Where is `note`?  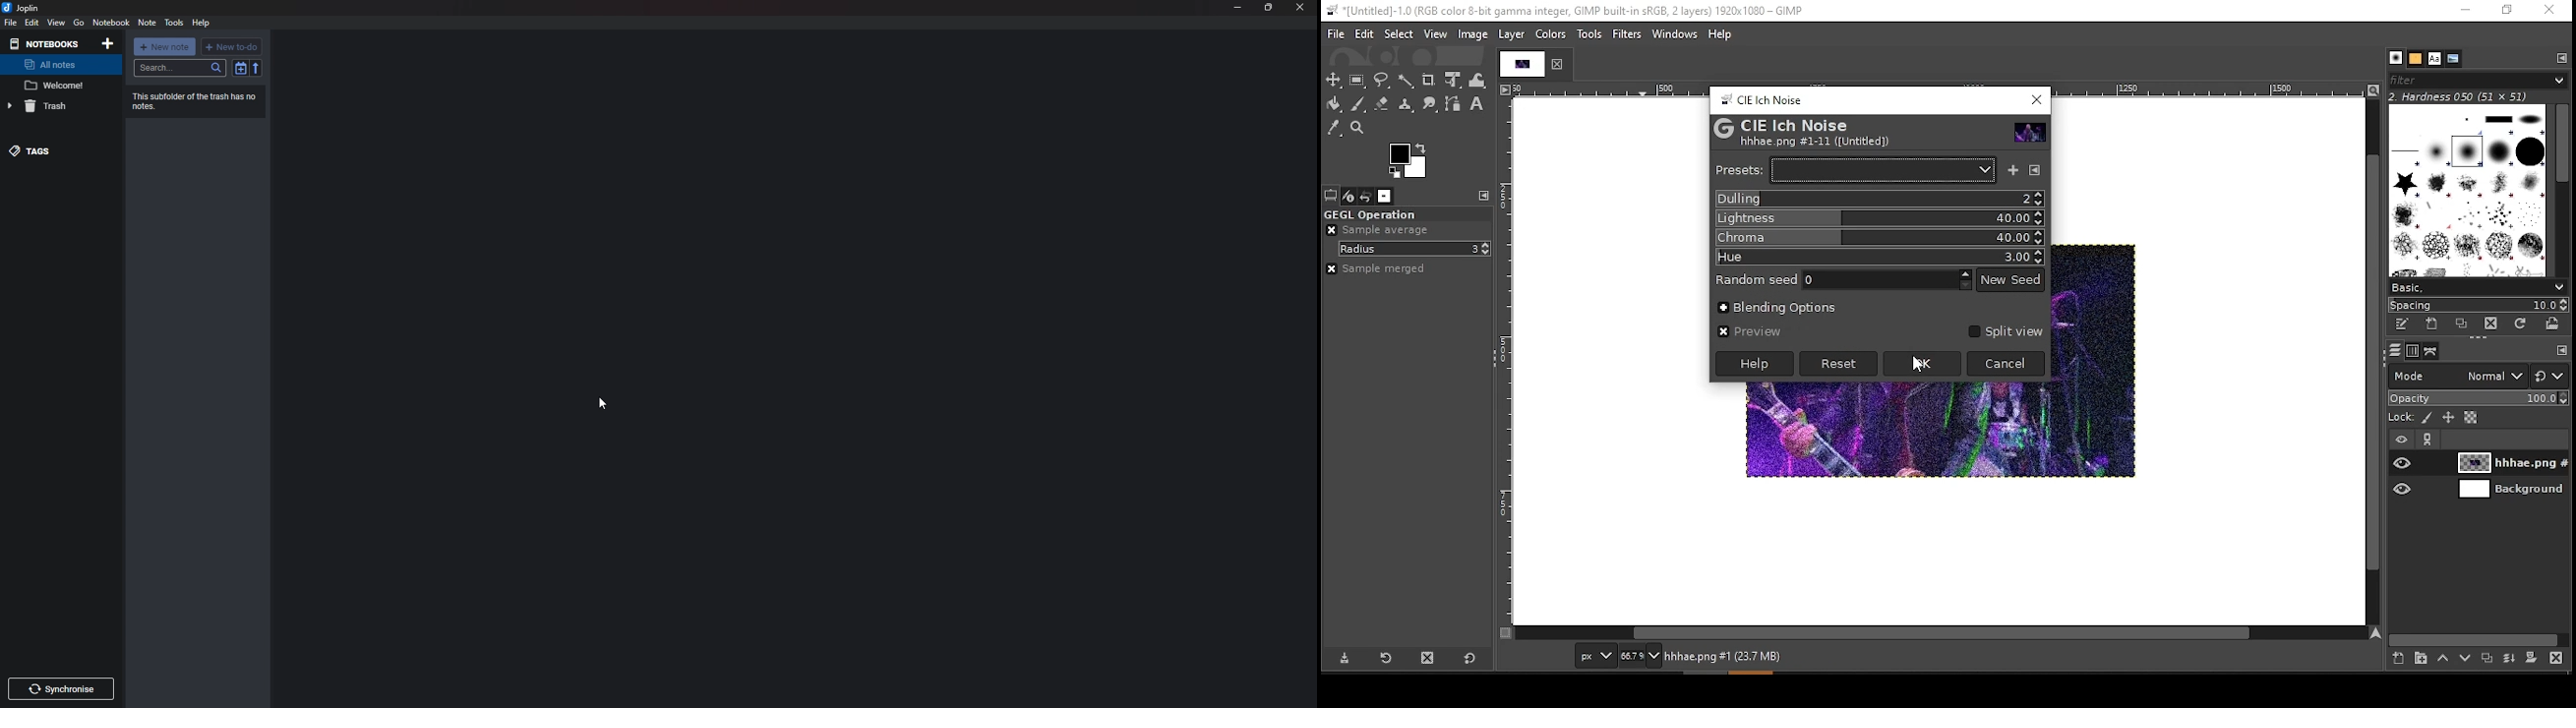 note is located at coordinates (58, 85).